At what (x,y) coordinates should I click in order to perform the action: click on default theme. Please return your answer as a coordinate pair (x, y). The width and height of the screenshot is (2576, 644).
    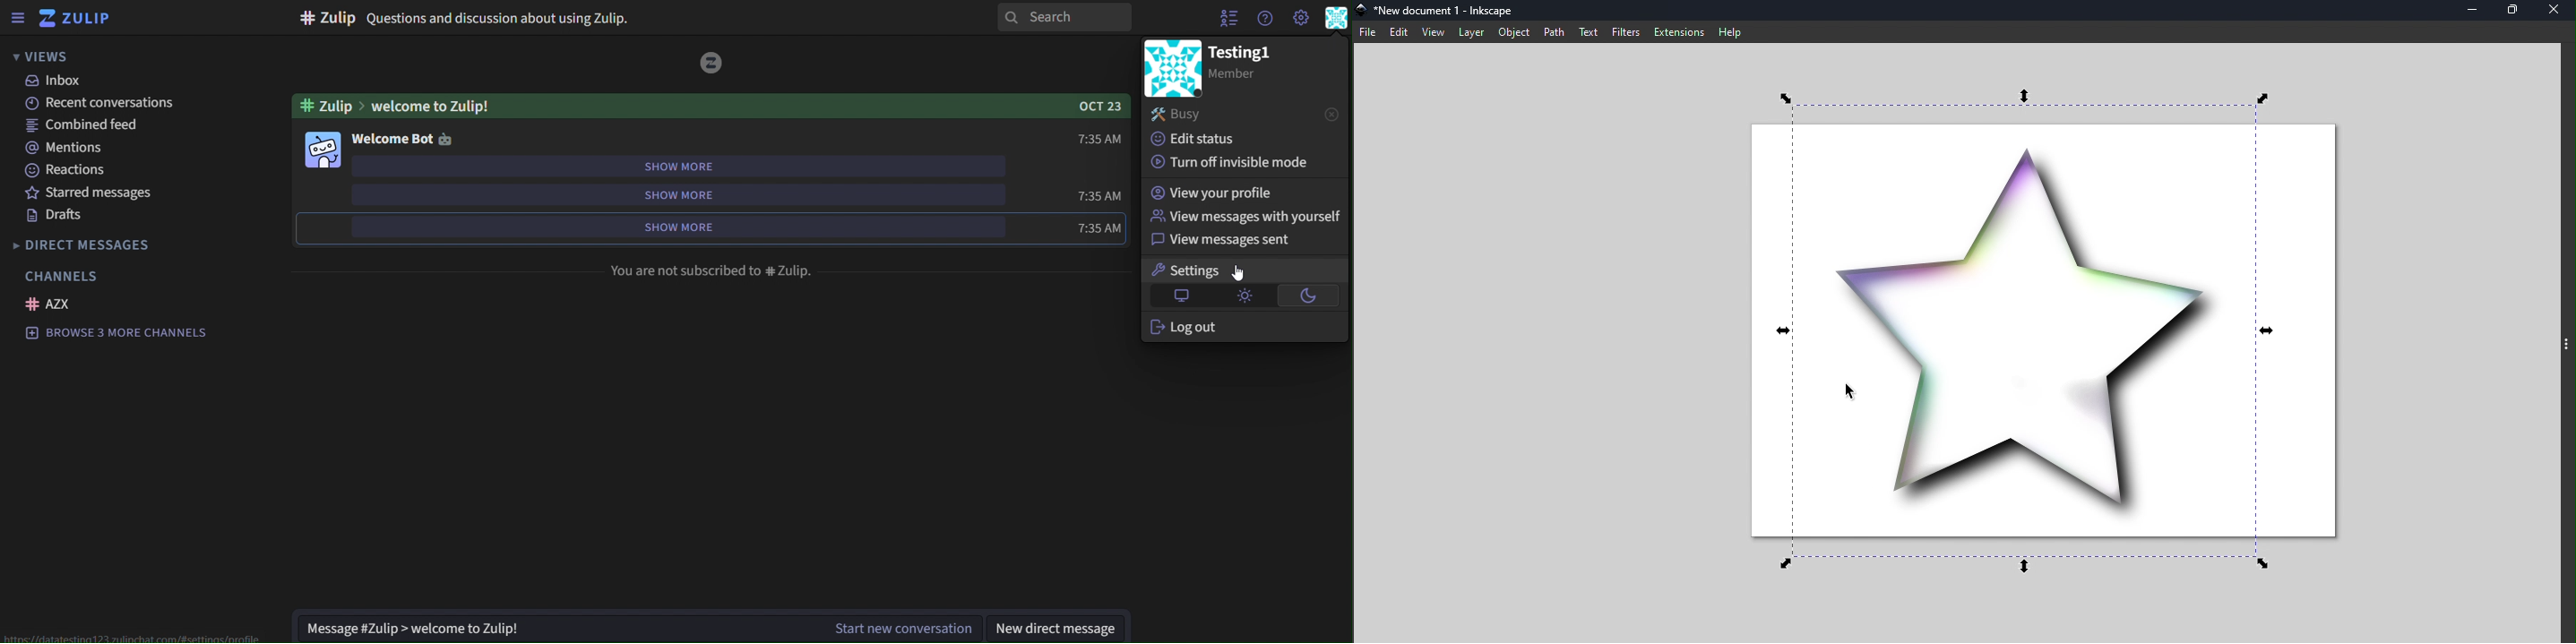
    Looking at the image, I should click on (1178, 297).